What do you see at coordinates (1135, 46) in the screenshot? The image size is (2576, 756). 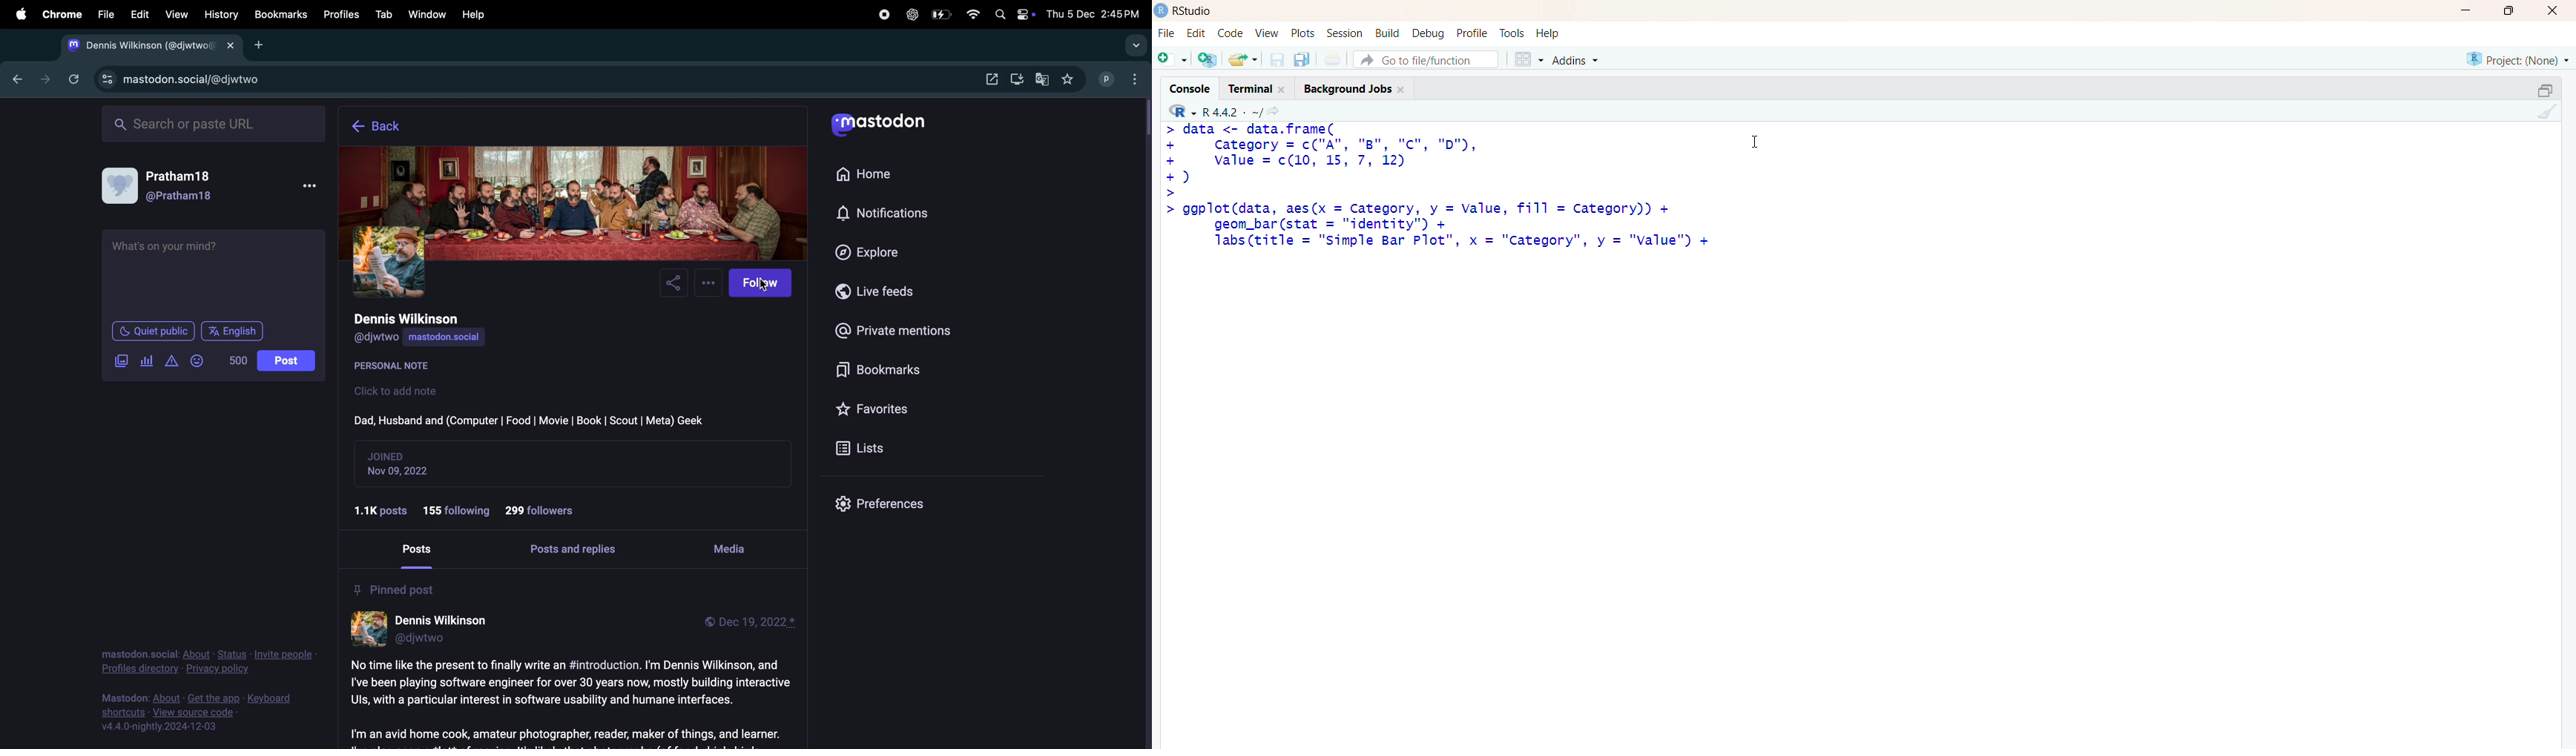 I see `option` at bounding box center [1135, 46].